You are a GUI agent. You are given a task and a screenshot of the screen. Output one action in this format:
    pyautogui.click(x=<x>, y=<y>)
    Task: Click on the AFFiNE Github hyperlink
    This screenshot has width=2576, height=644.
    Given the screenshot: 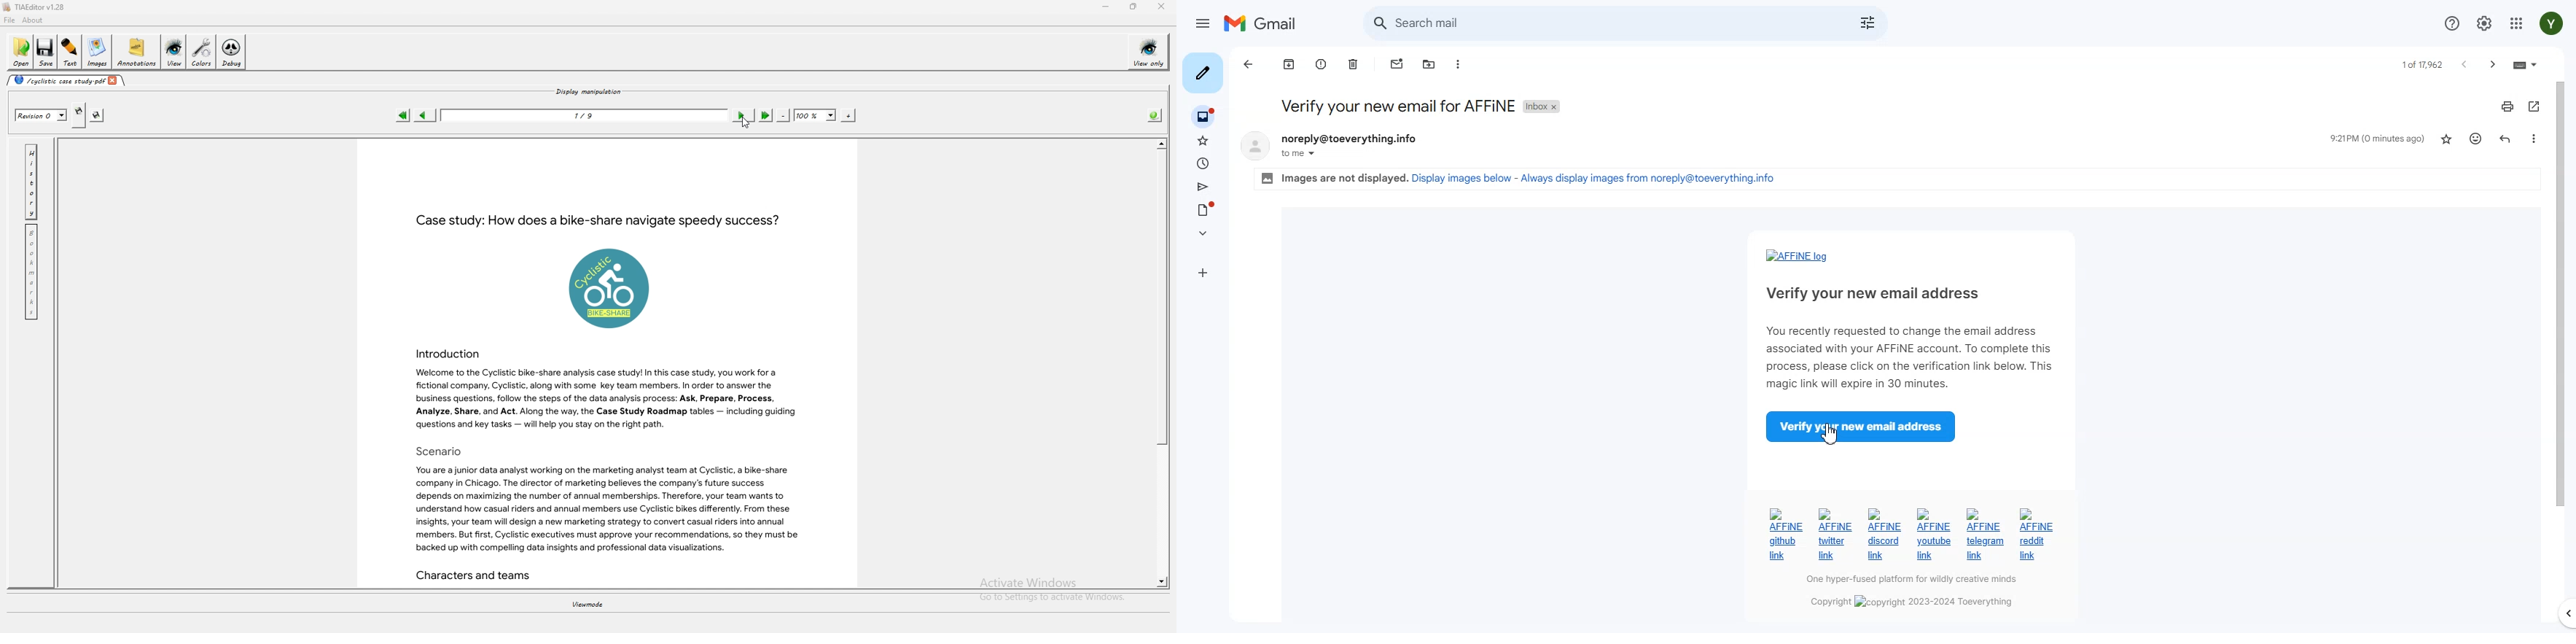 What is the action you would take?
    pyautogui.click(x=1783, y=534)
    